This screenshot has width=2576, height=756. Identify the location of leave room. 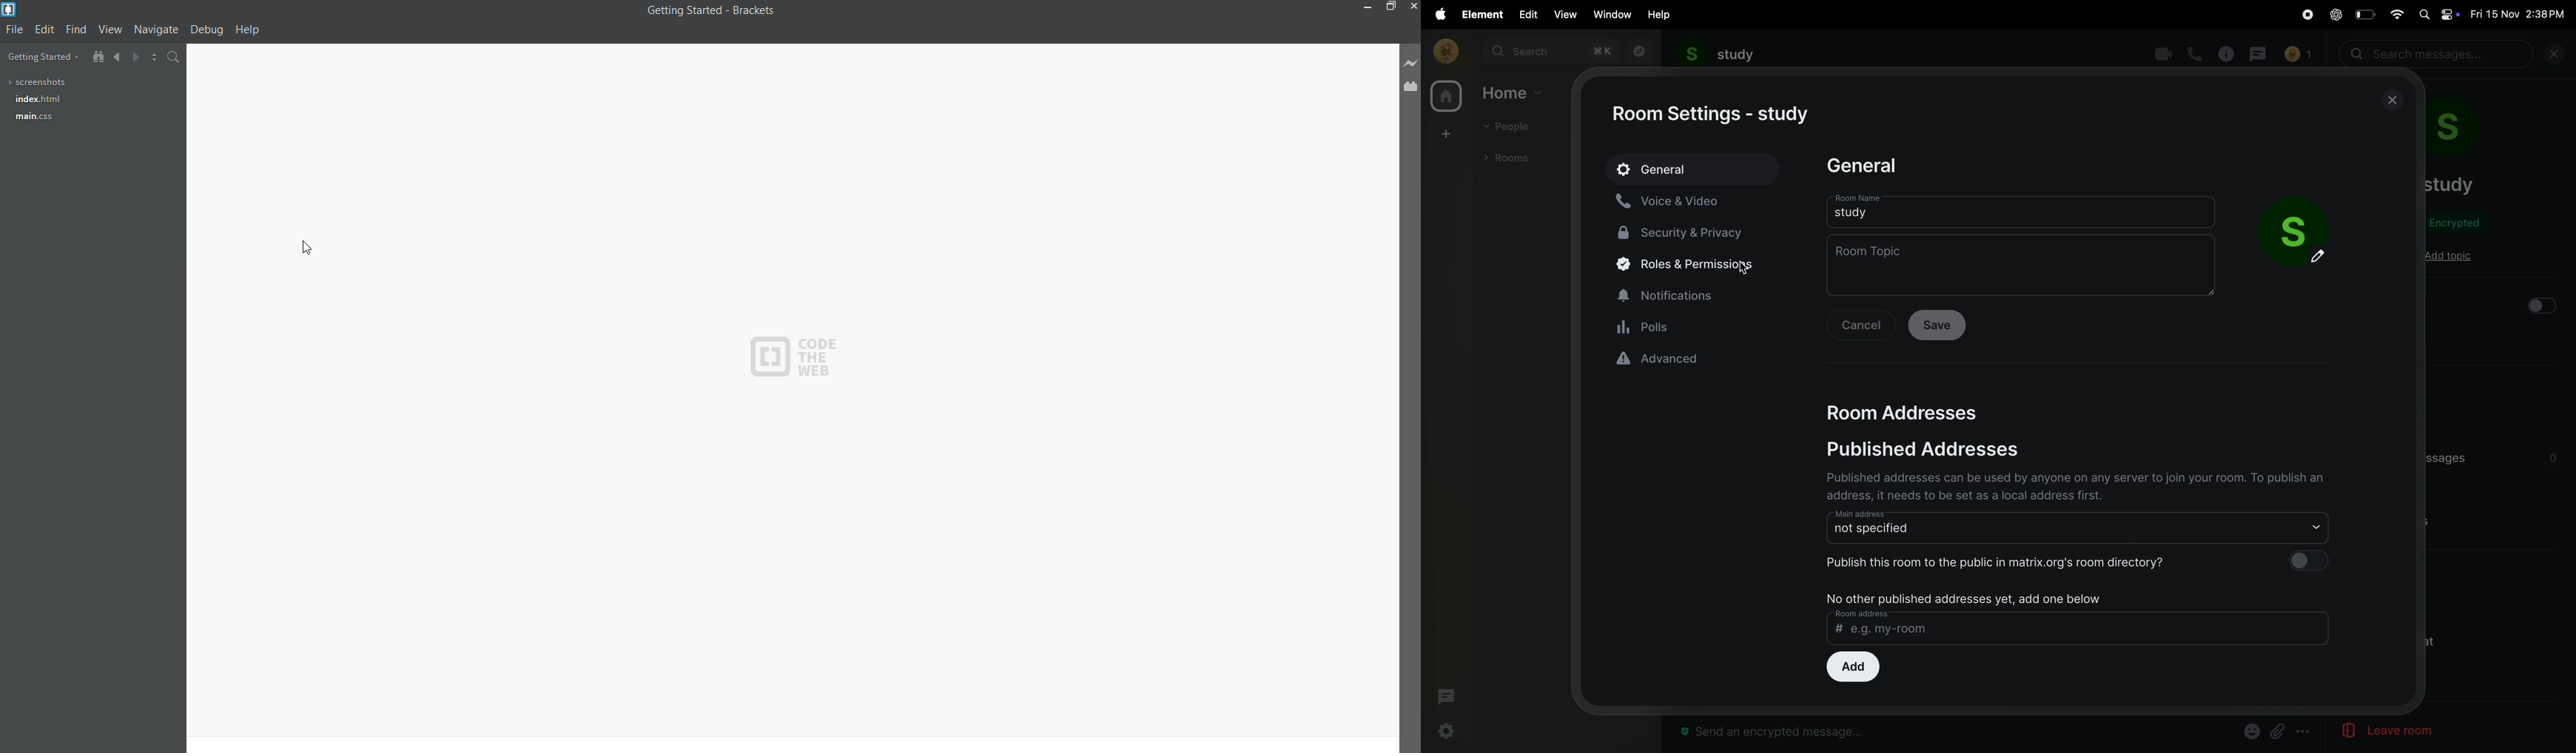
(2374, 731).